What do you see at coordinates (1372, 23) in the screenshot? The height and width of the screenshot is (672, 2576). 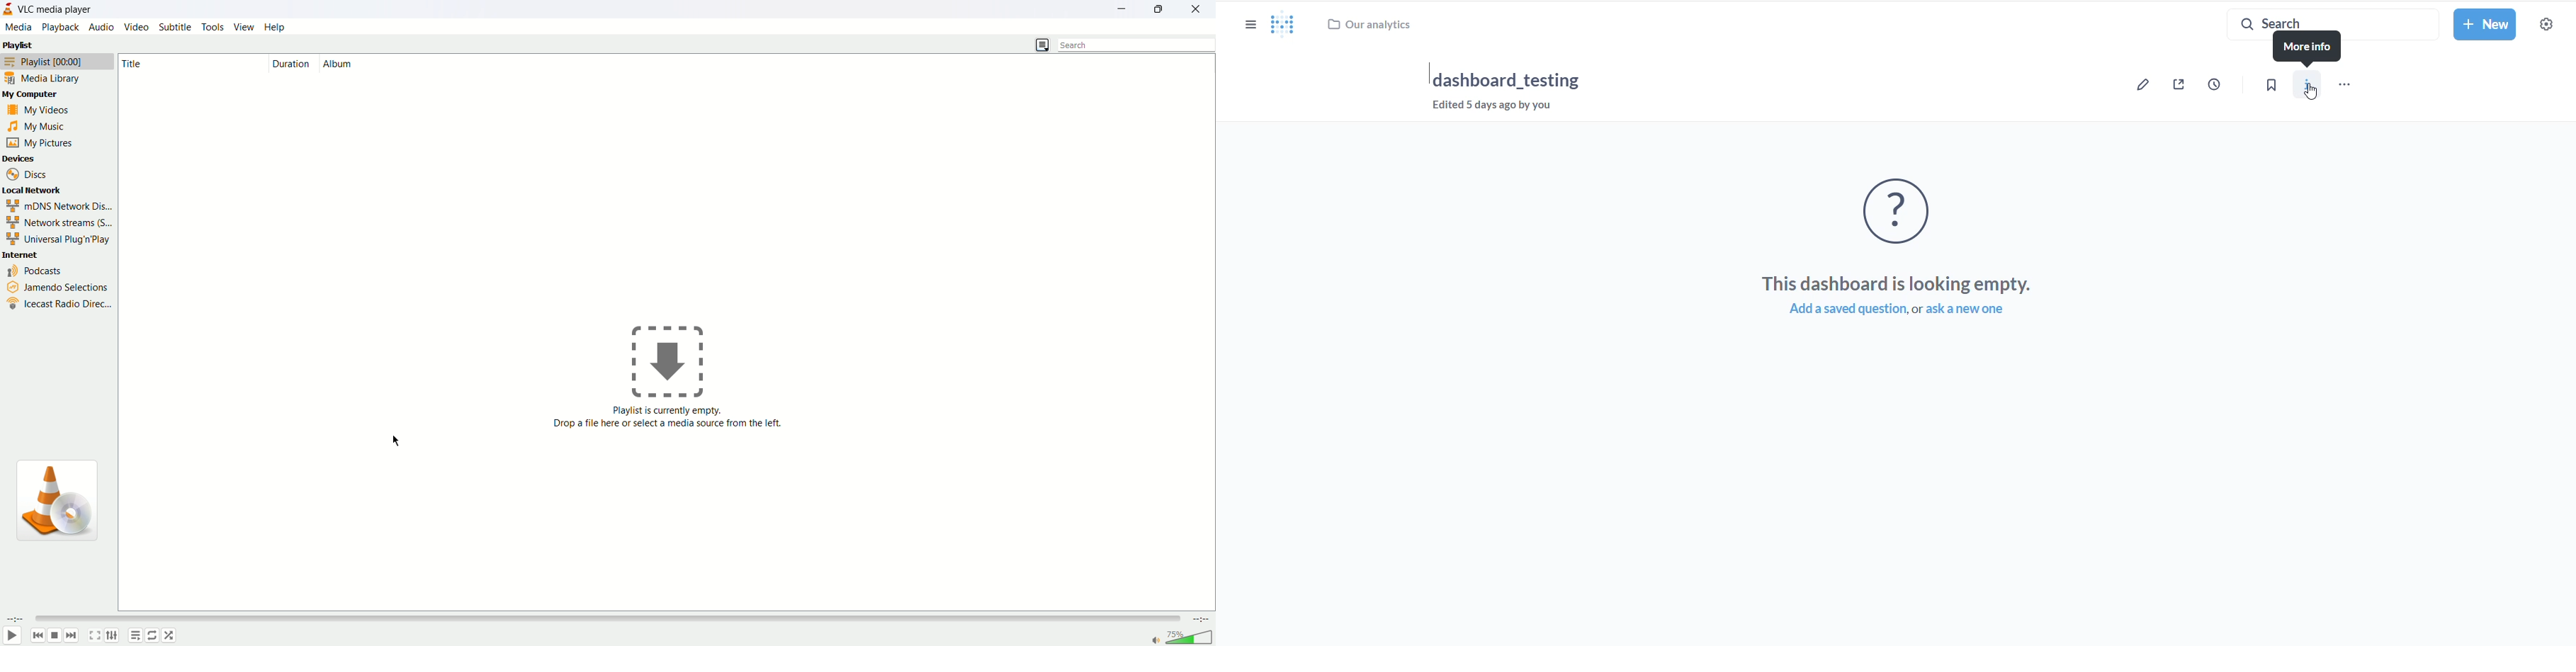 I see `Our analytics` at bounding box center [1372, 23].